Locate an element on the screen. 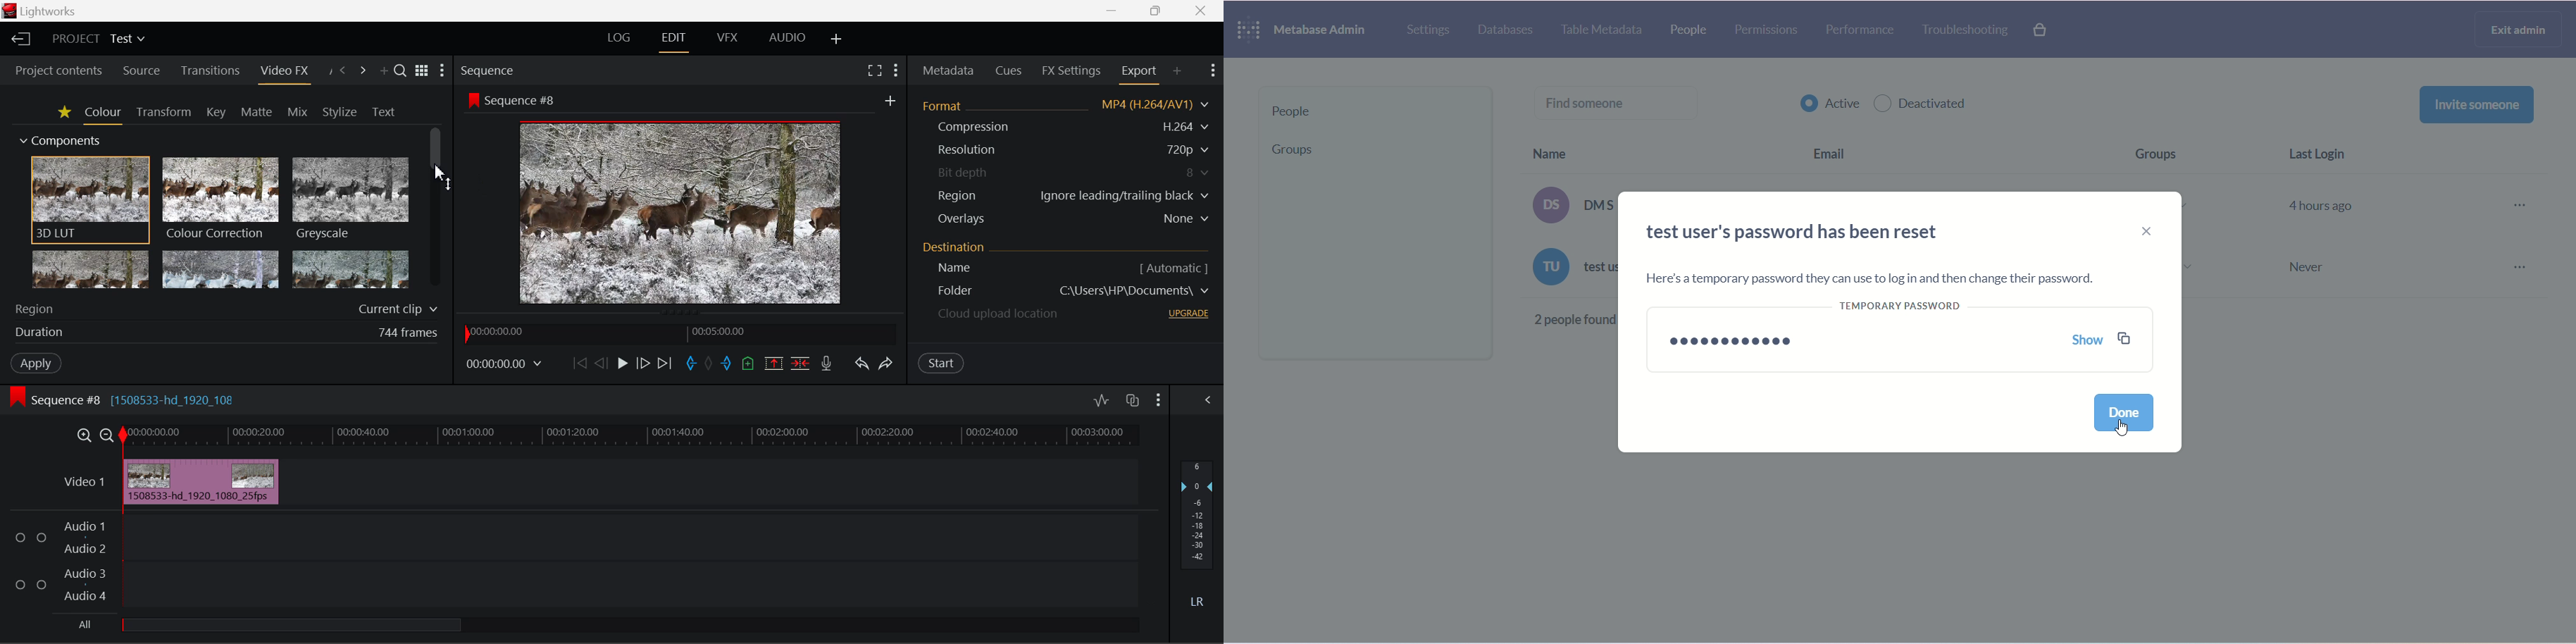  Bit depth is located at coordinates (964, 170).